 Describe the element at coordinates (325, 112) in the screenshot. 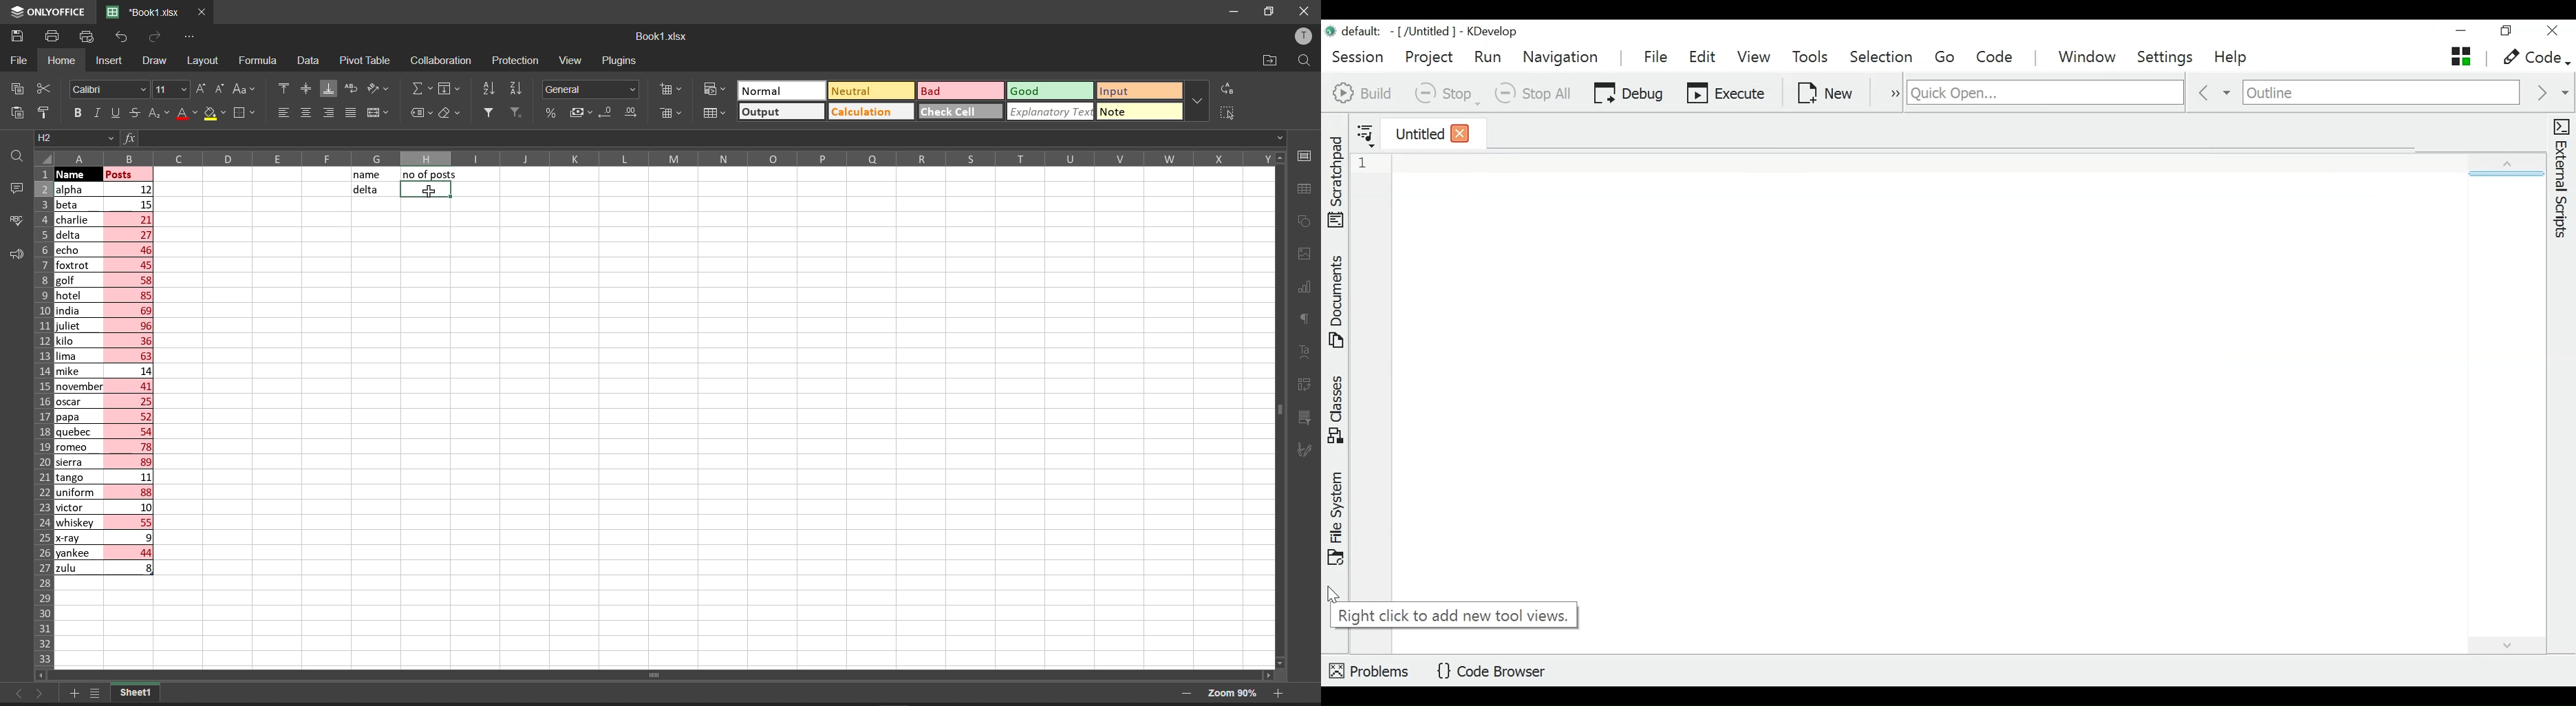

I see `align right` at that location.